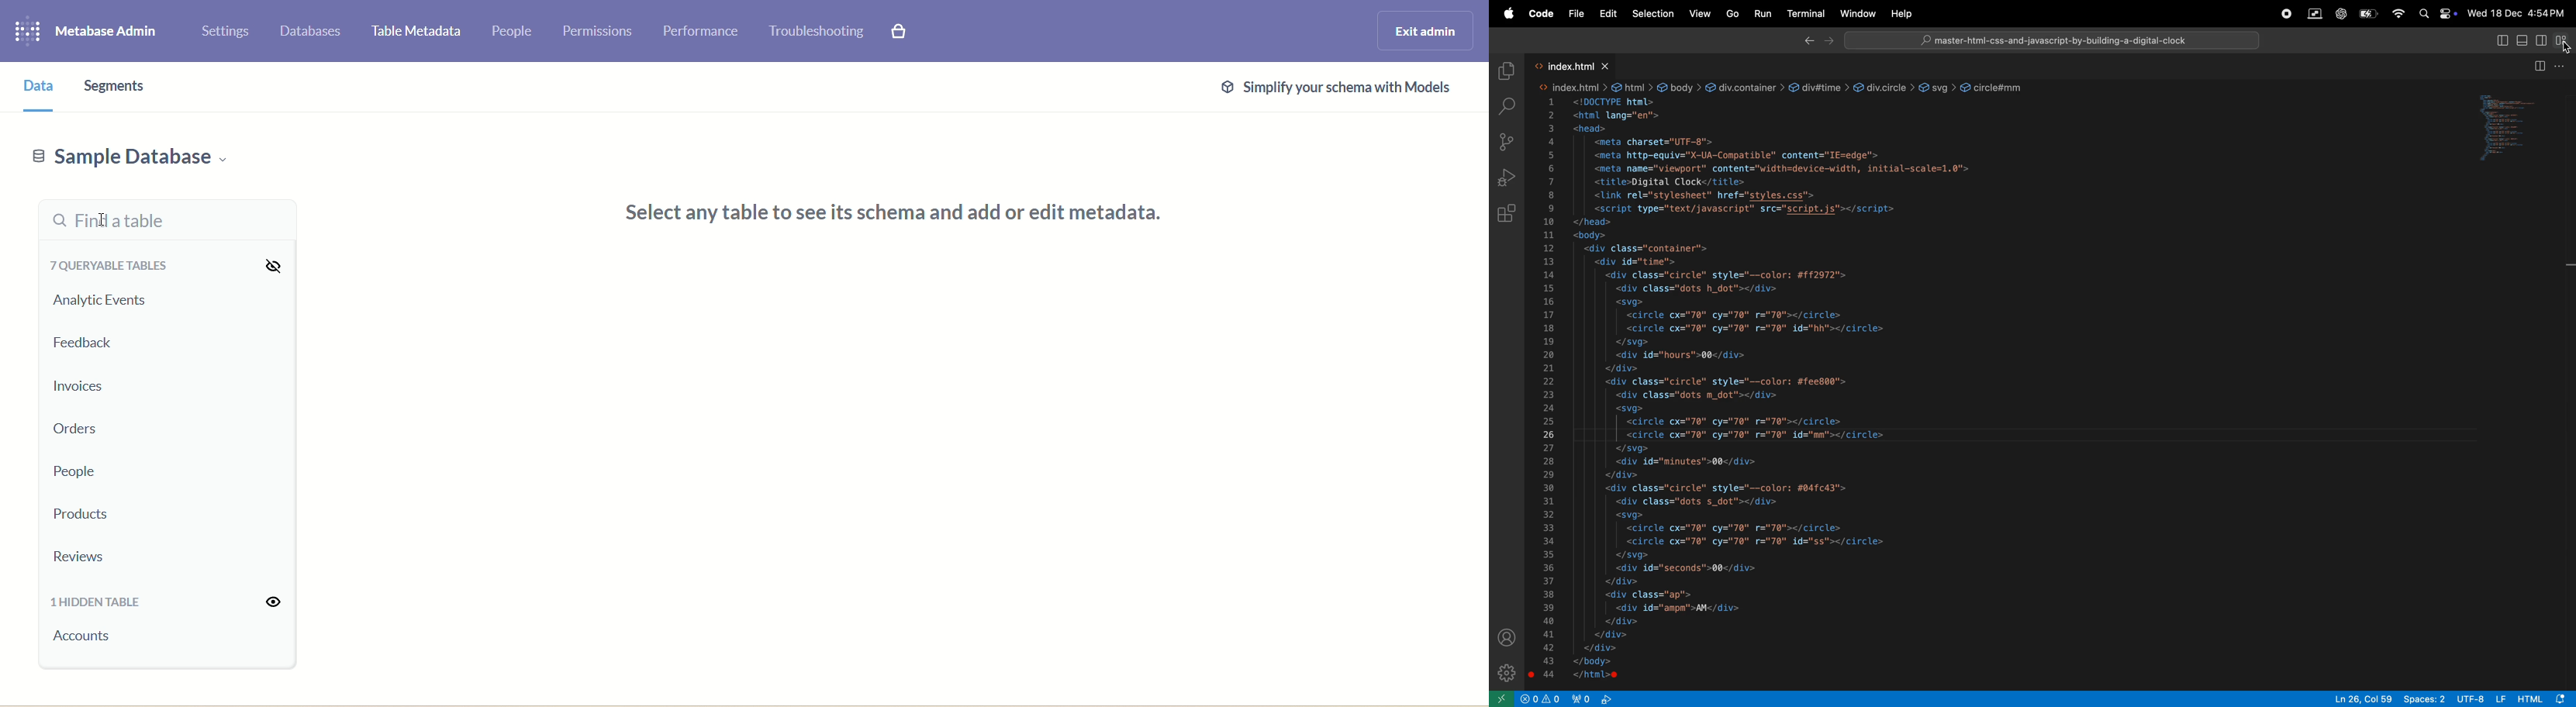  What do you see at coordinates (1762, 14) in the screenshot?
I see `run` at bounding box center [1762, 14].